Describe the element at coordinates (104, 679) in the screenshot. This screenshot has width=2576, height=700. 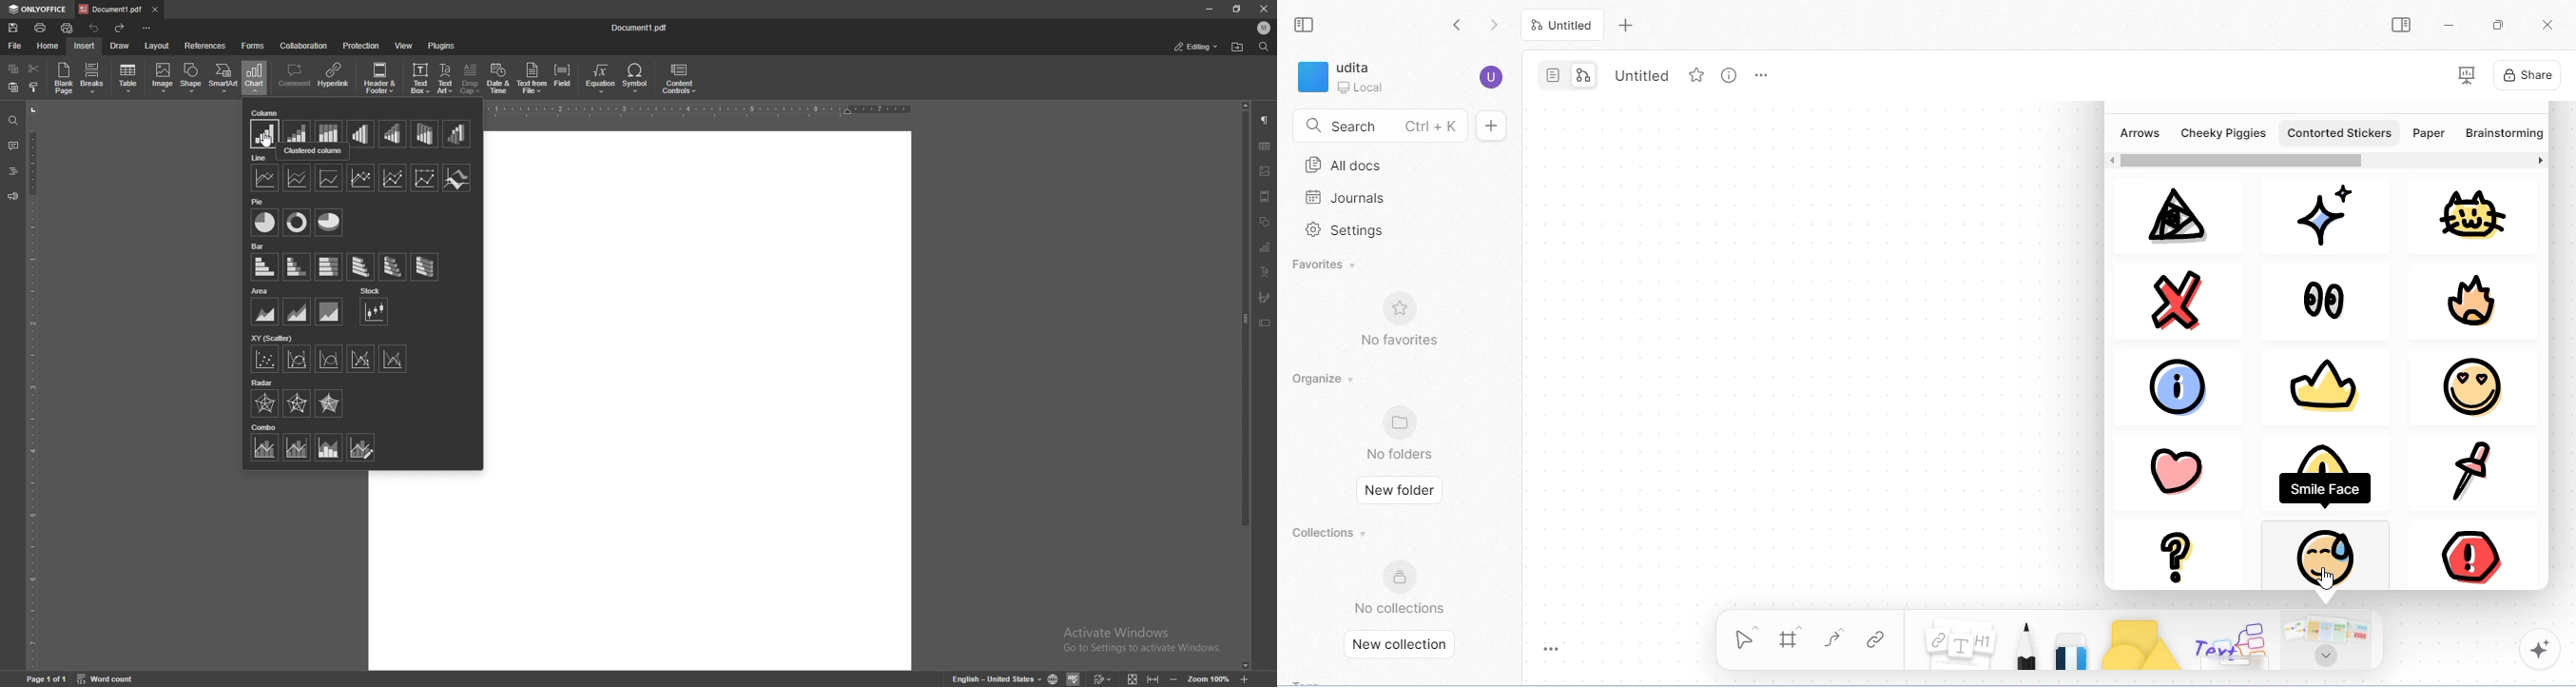
I see `Word count` at that location.